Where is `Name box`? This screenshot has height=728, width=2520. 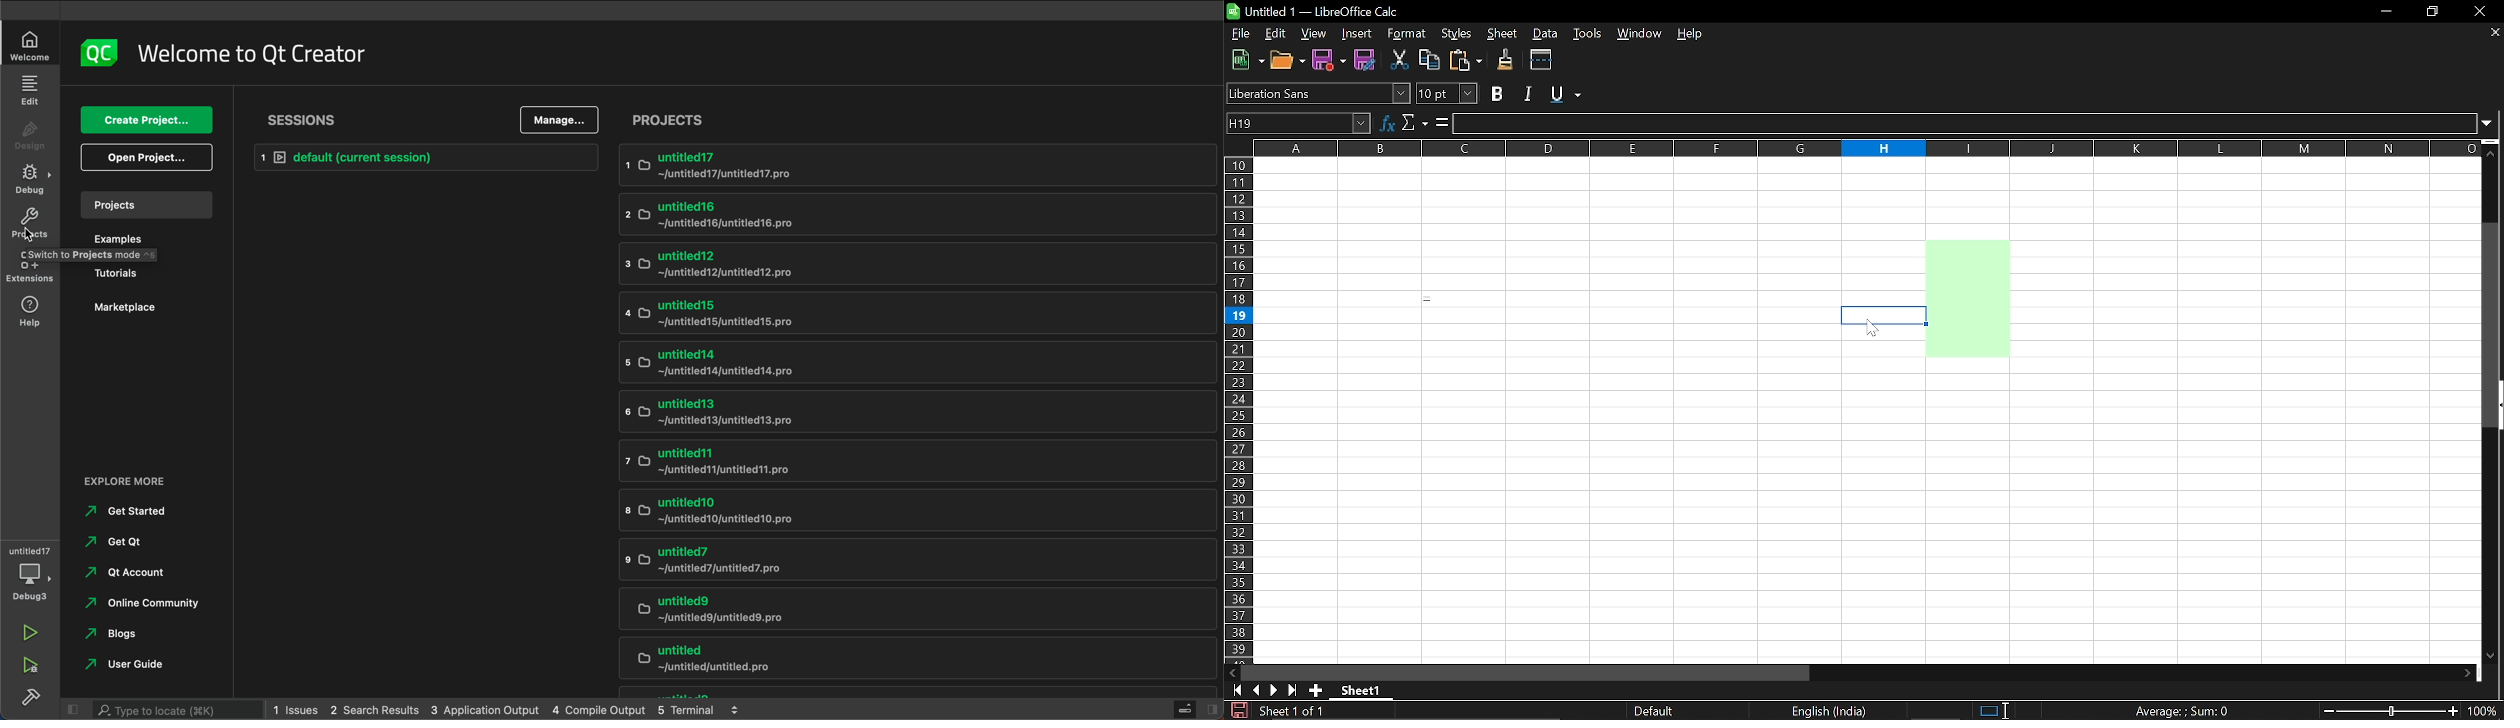
Name box is located at coordinates (1298, 122).